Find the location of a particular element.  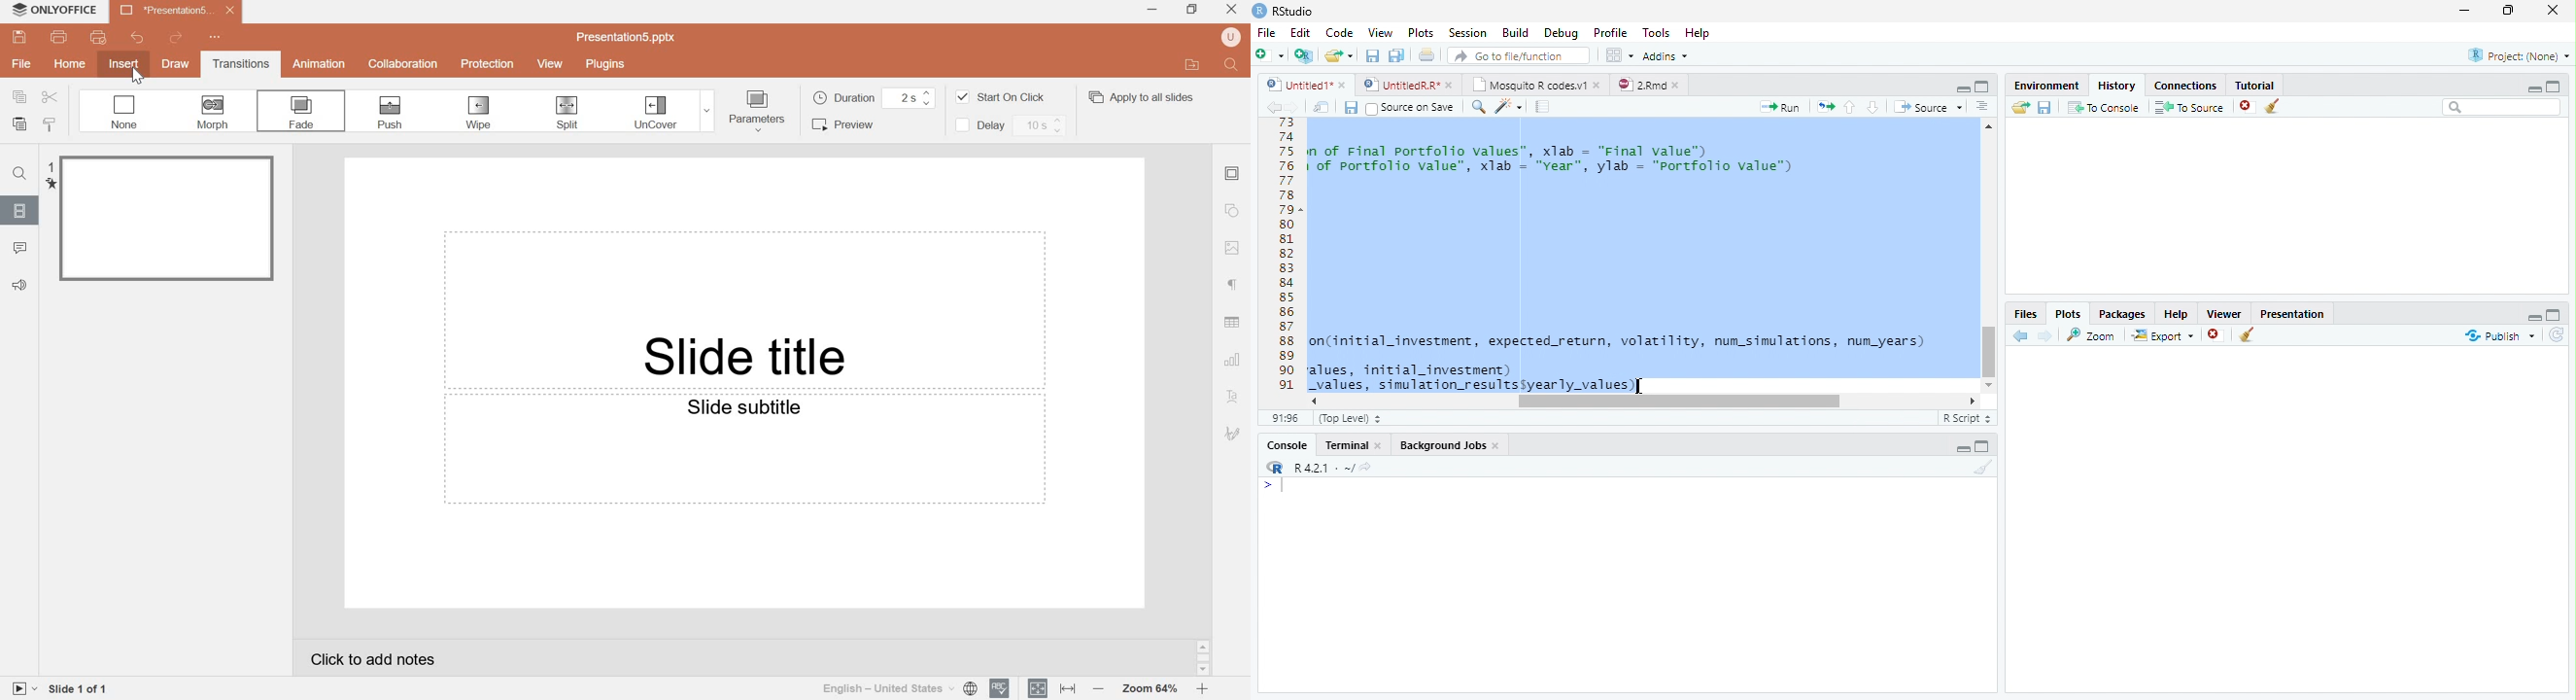

Hide is located at coordinates (2534, 88).